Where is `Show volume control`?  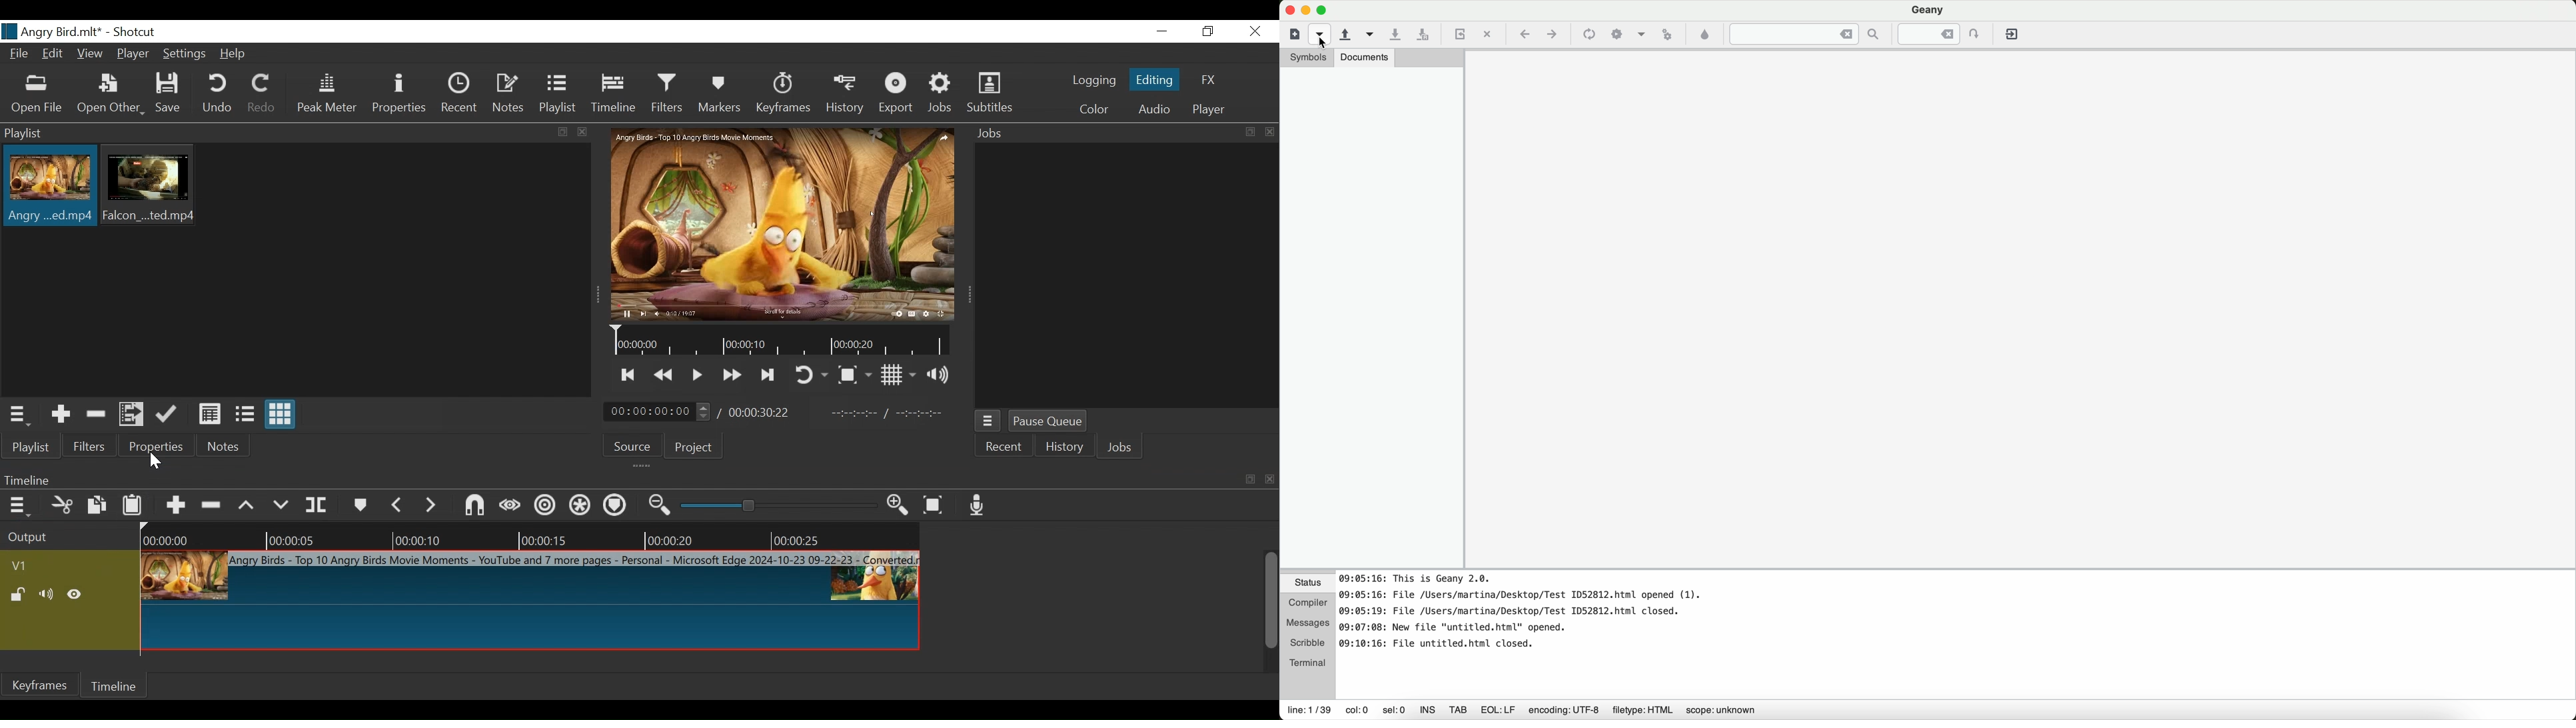 Show volume control is located at coordinates (941, 374).